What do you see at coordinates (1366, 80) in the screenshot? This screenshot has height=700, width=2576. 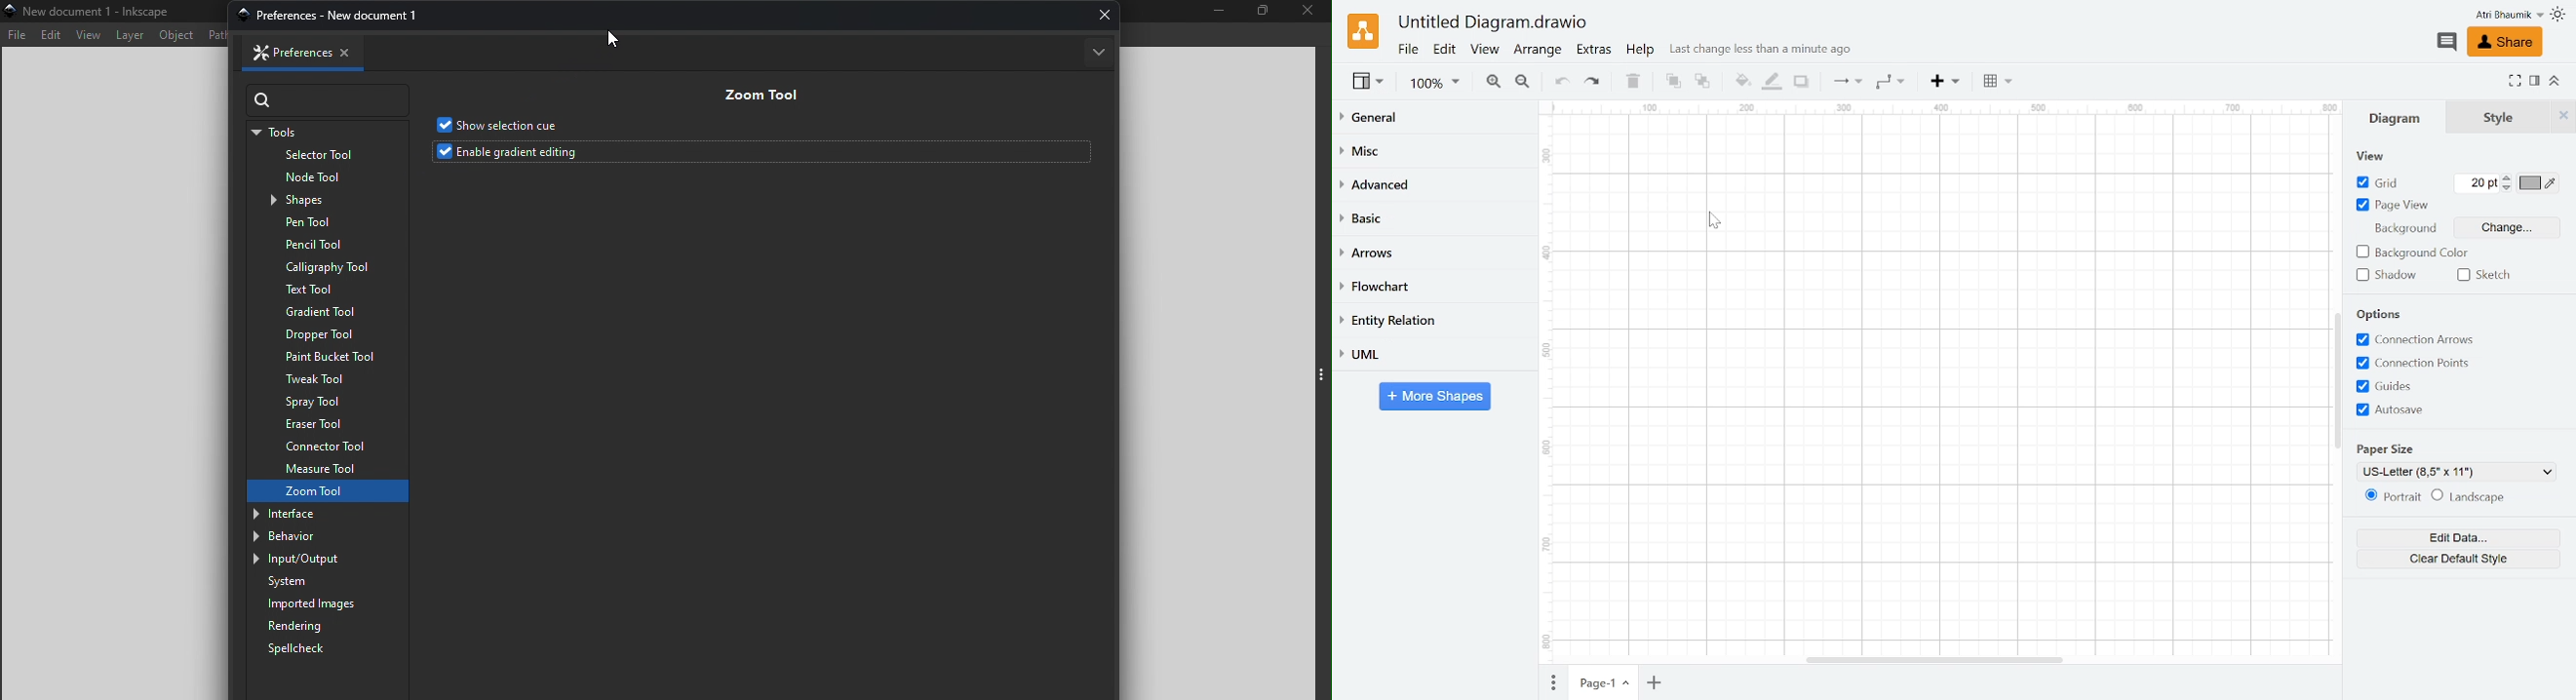 I see `View` at bounding box center [1366, 80].